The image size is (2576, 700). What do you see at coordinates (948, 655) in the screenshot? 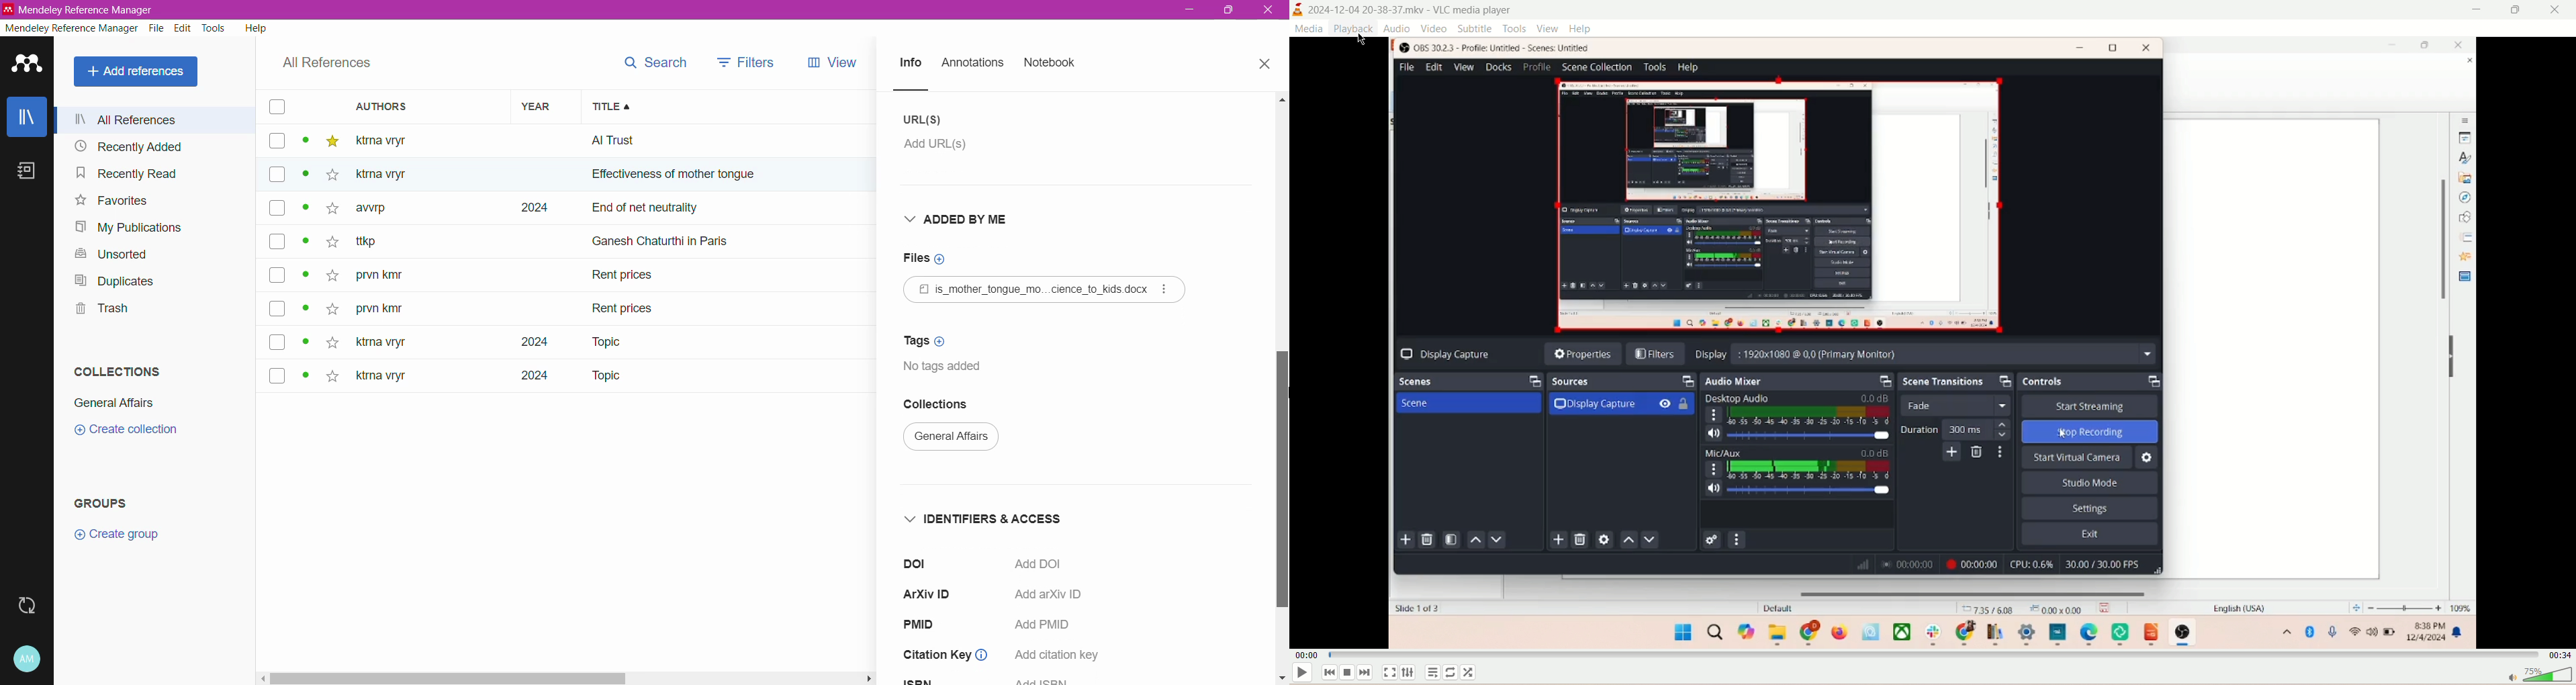
I see `Citation Key` at bounding box center [948, 655].